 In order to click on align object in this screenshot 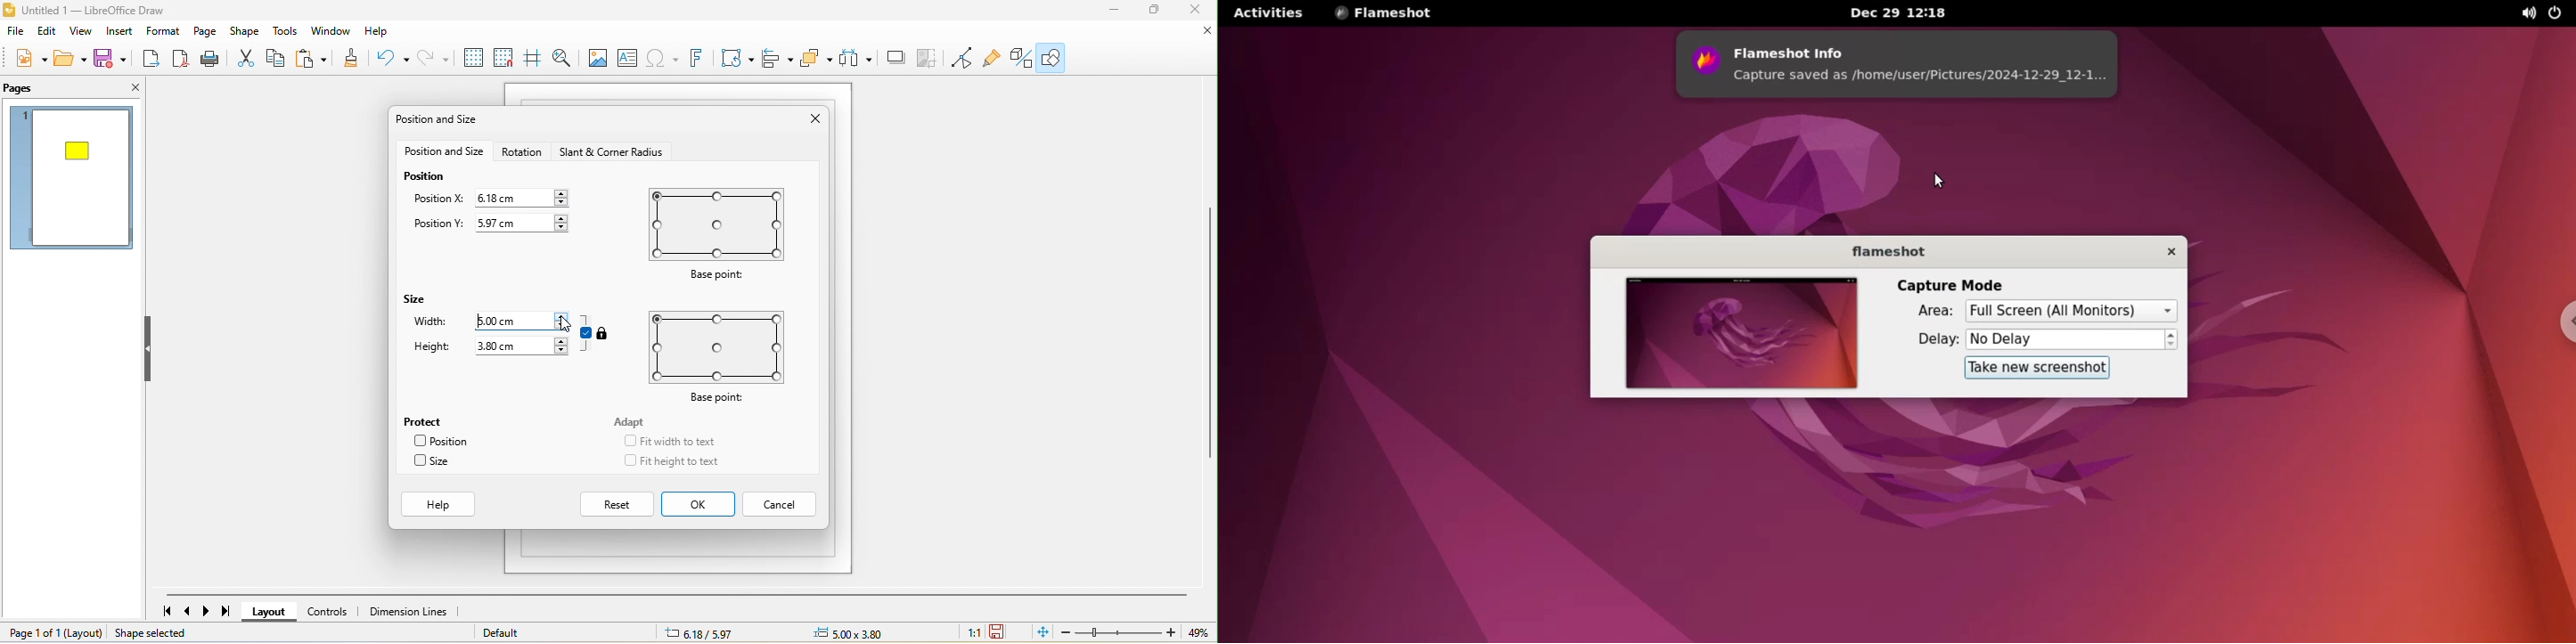, I will do `click(779, 60)`.